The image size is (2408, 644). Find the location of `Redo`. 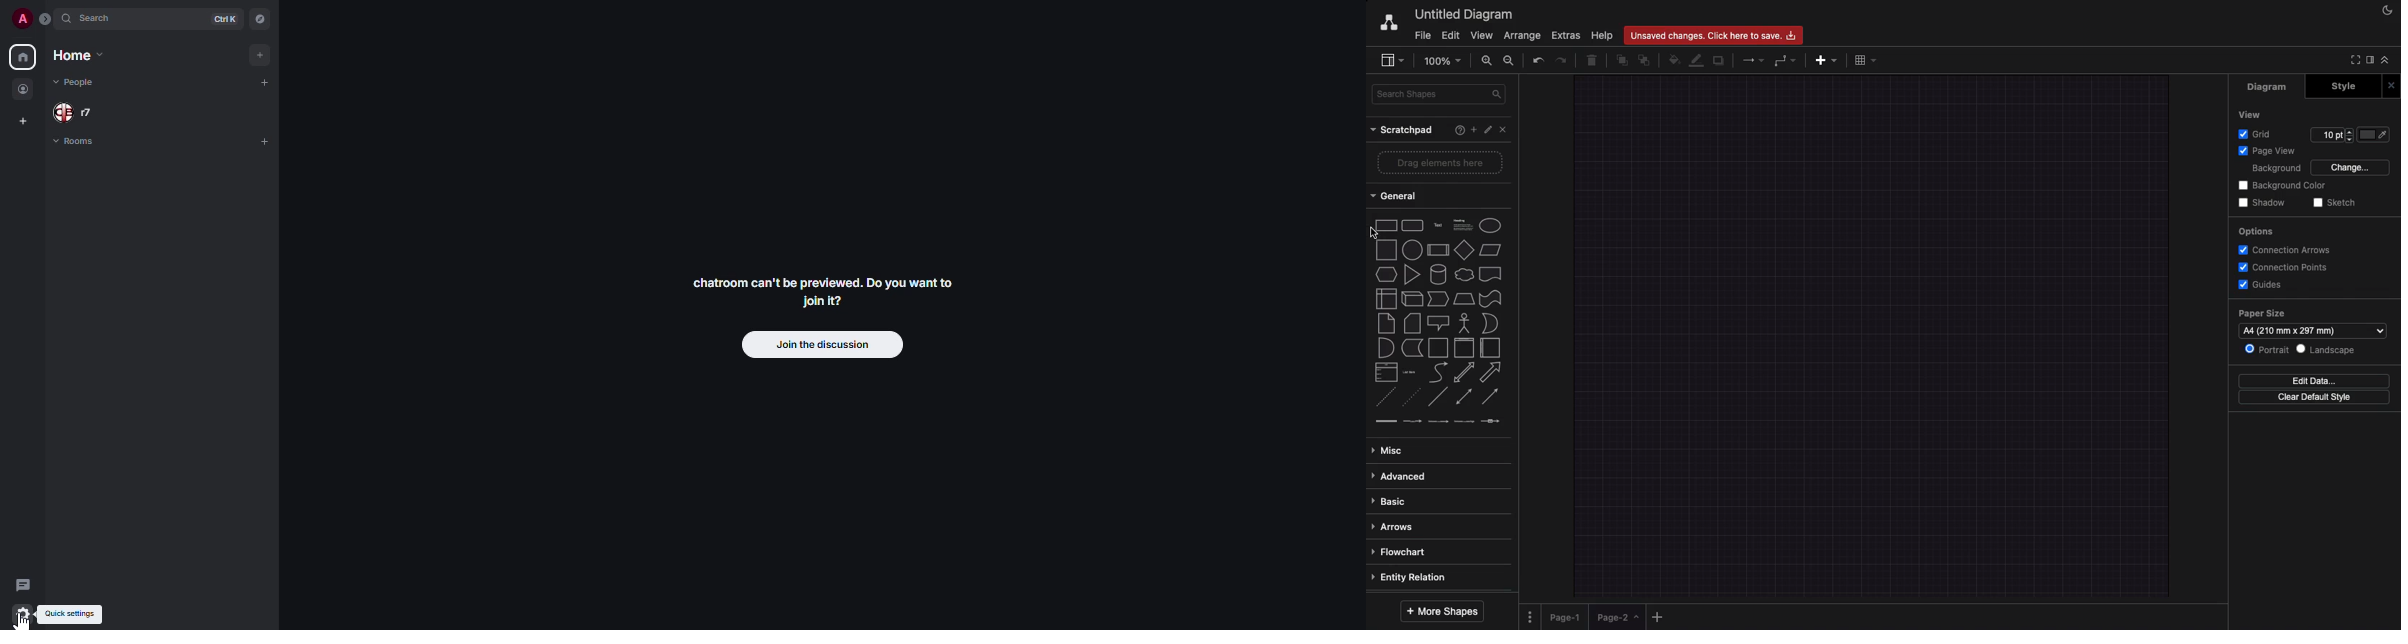

Redo is located at coordinates (1563, 59).